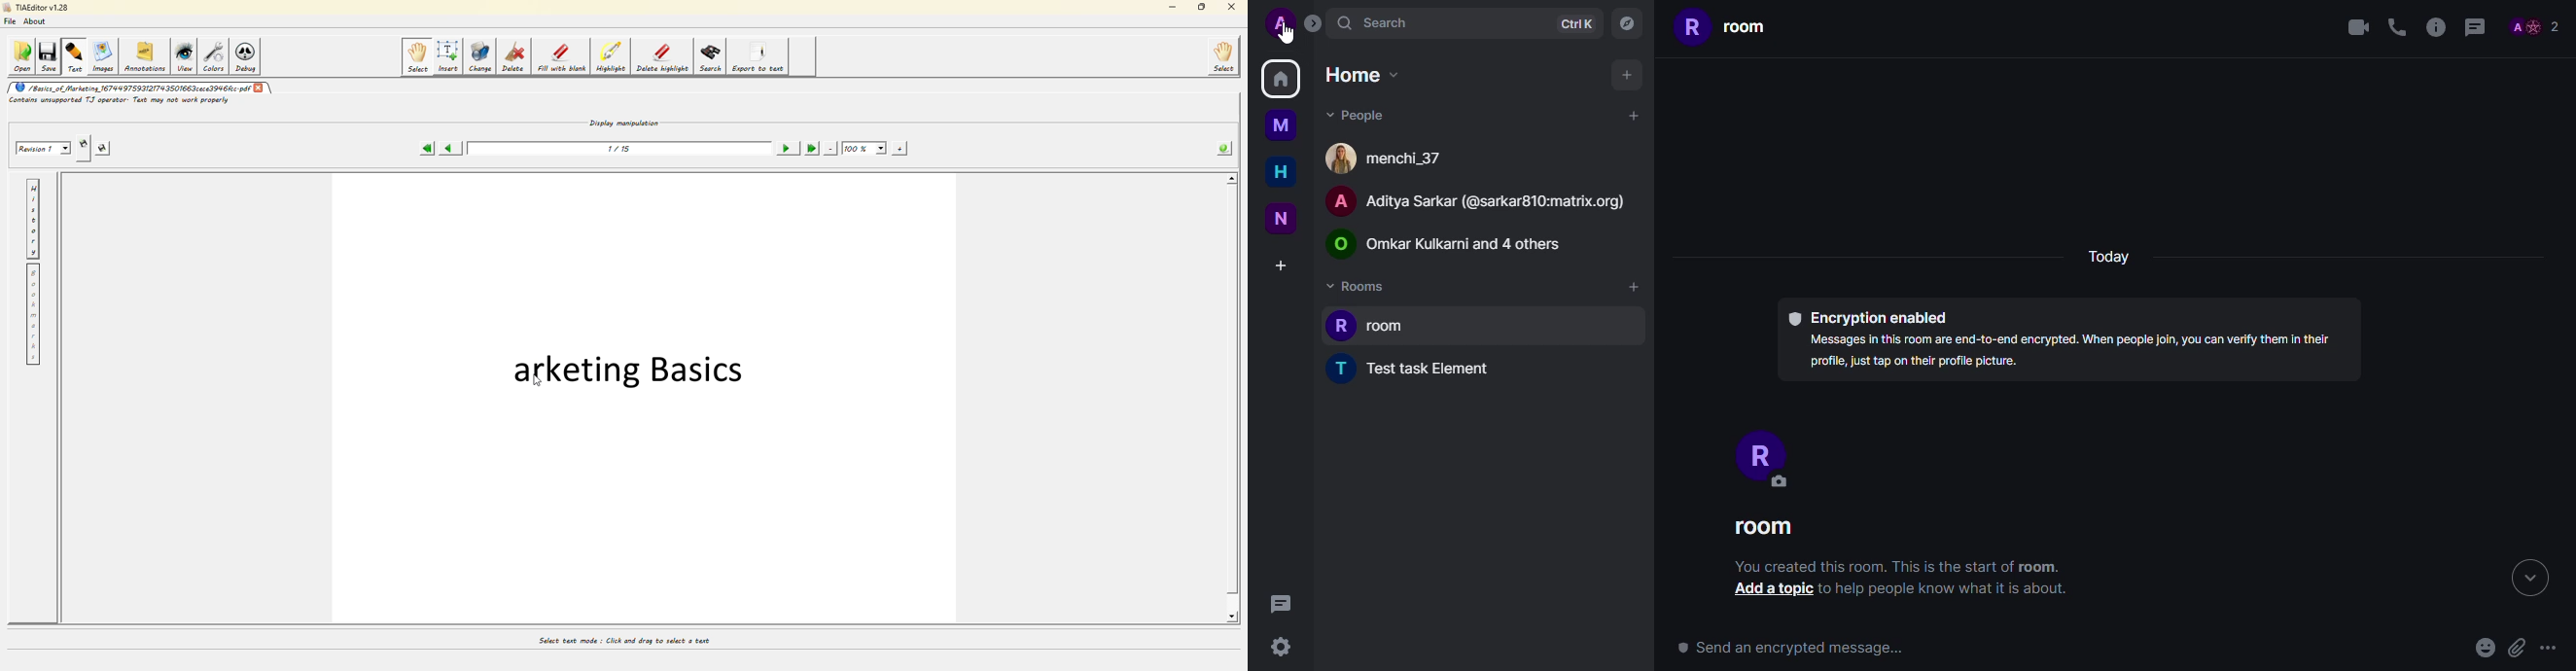 The image size is (2576, 672). What do you see at coordinates (1375, 21) in the screenshot?
I see `search` at bounding box center [1375, 21].